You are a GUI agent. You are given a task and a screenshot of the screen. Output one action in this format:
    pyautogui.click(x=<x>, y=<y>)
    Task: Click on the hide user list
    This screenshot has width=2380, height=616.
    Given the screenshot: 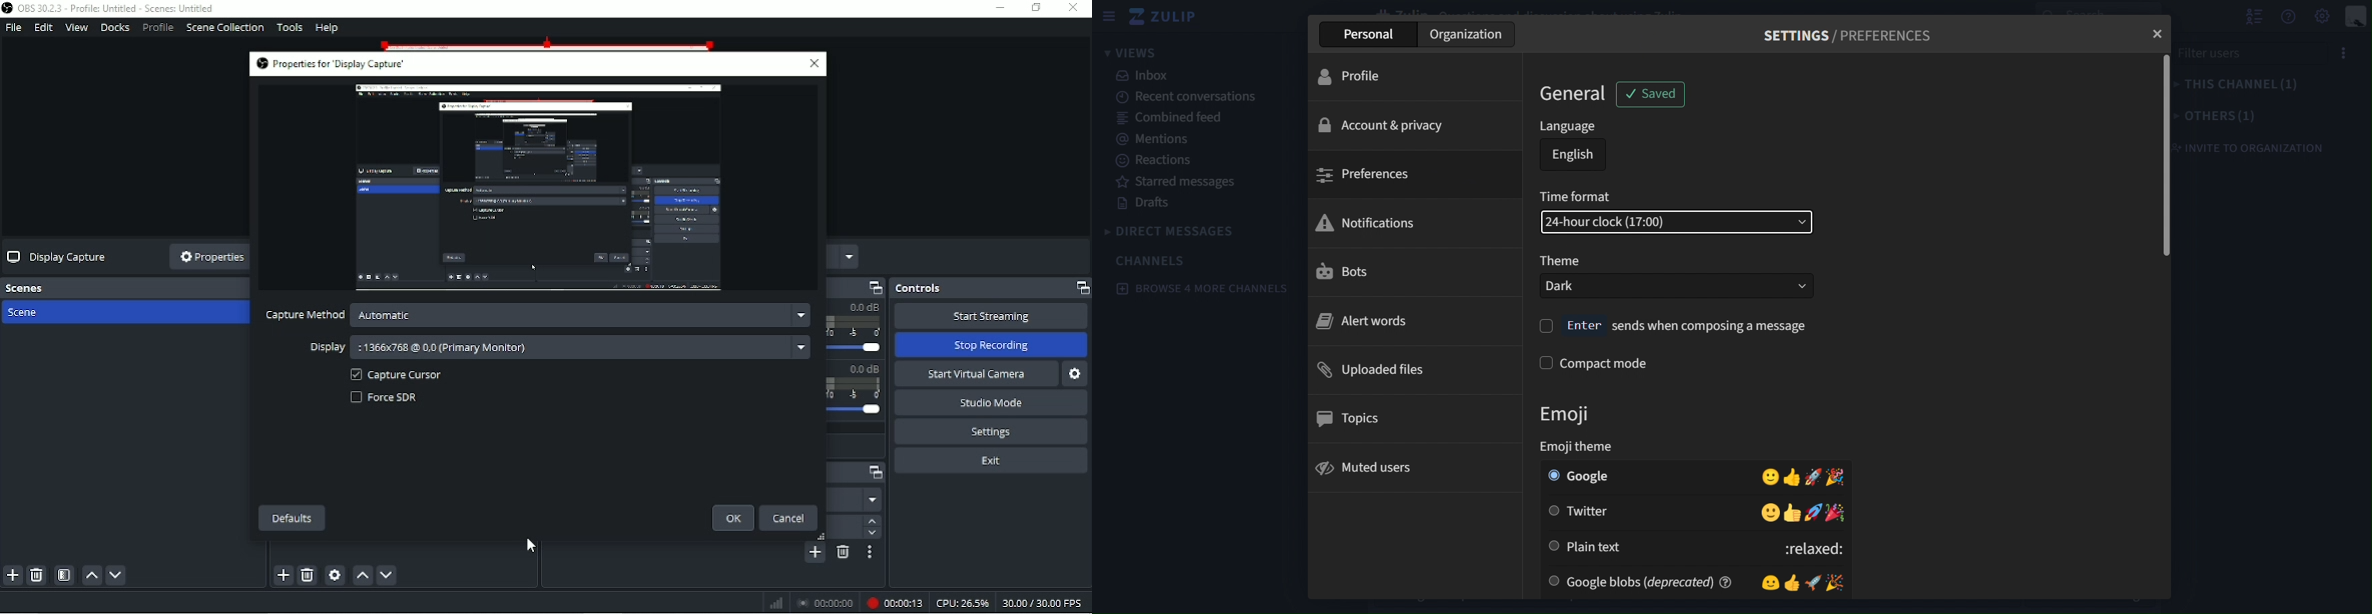 What is the action you would take?
    pyautogui.click(x=2253, y=14)
    